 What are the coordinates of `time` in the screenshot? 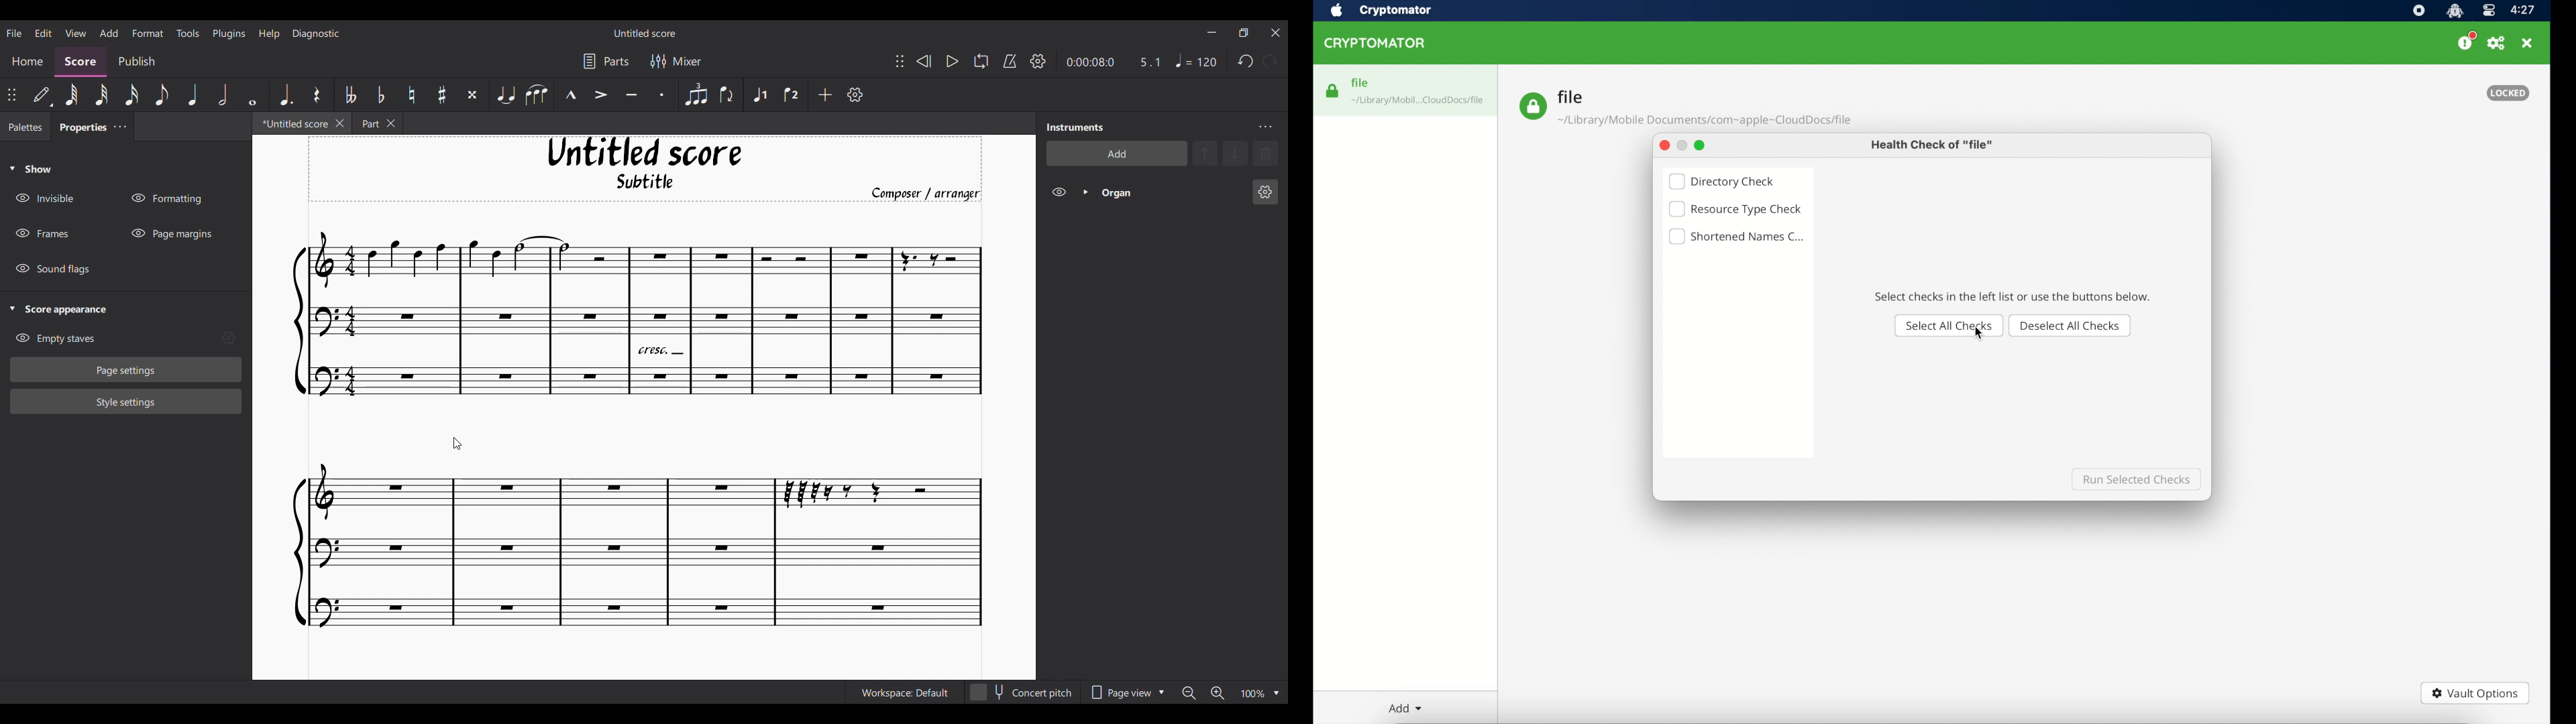 It's located at (2524, 10).